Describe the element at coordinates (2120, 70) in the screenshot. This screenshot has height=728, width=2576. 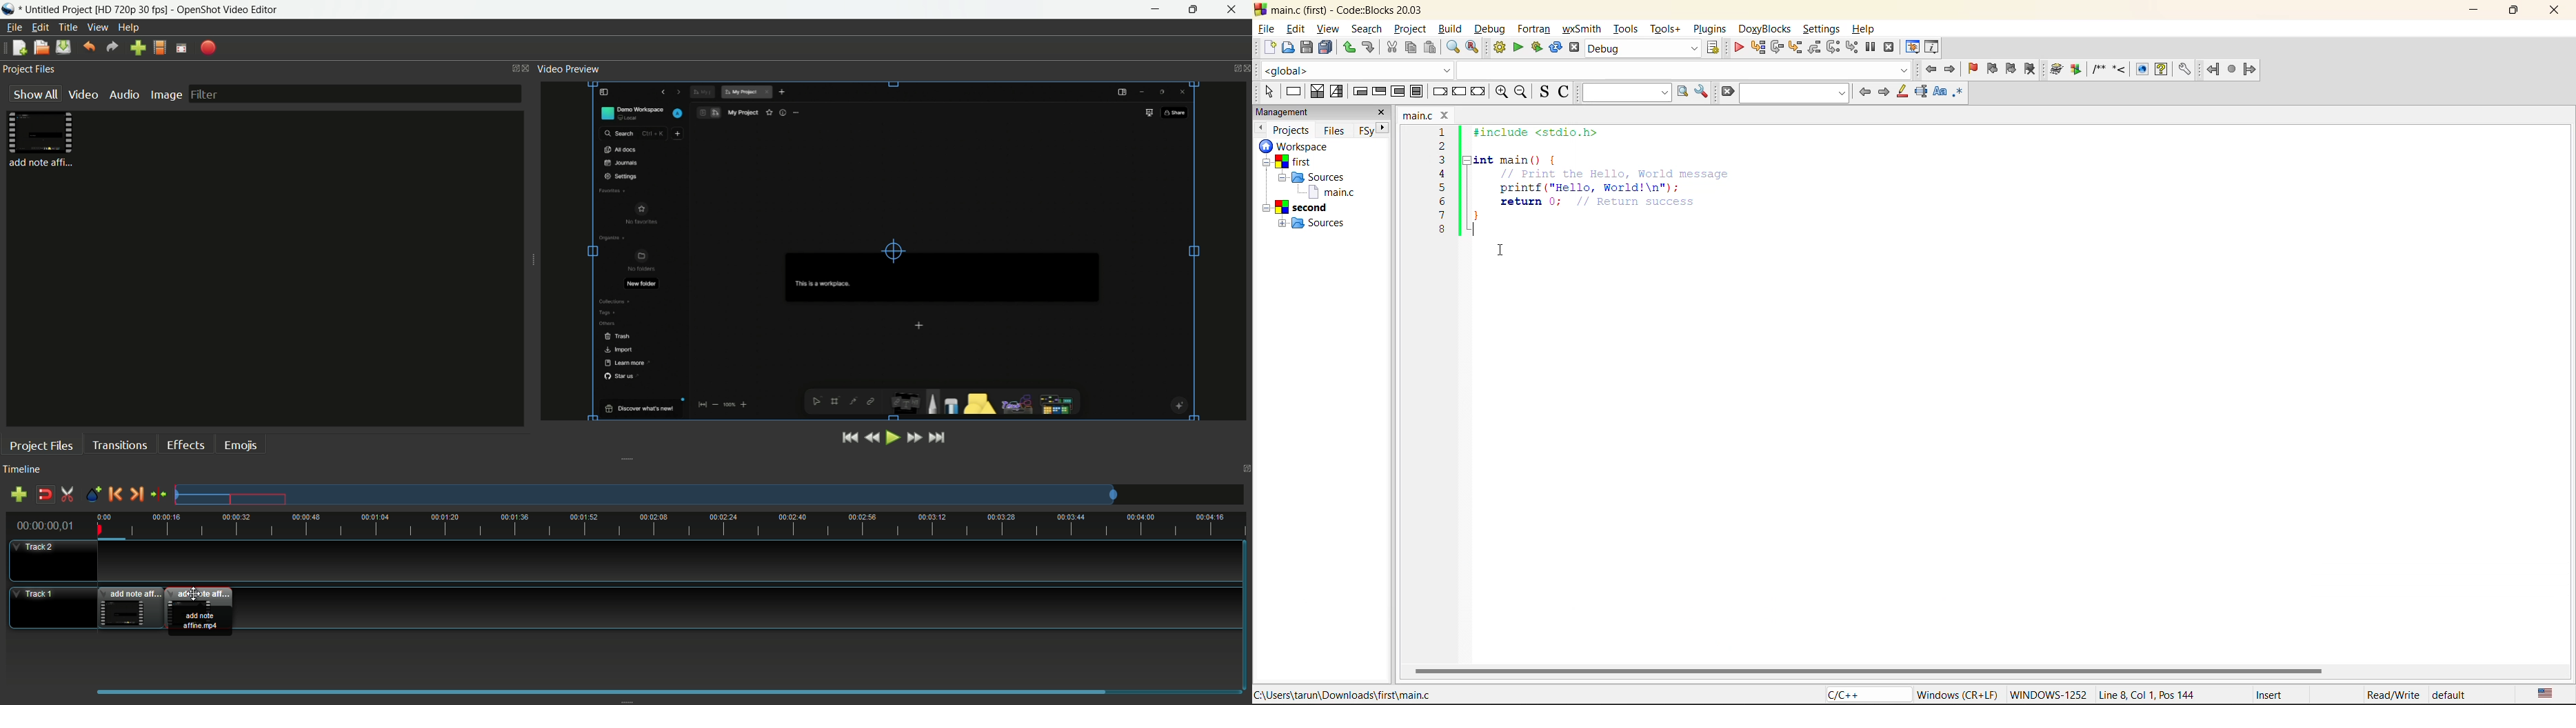
I see `insert line` at that location.